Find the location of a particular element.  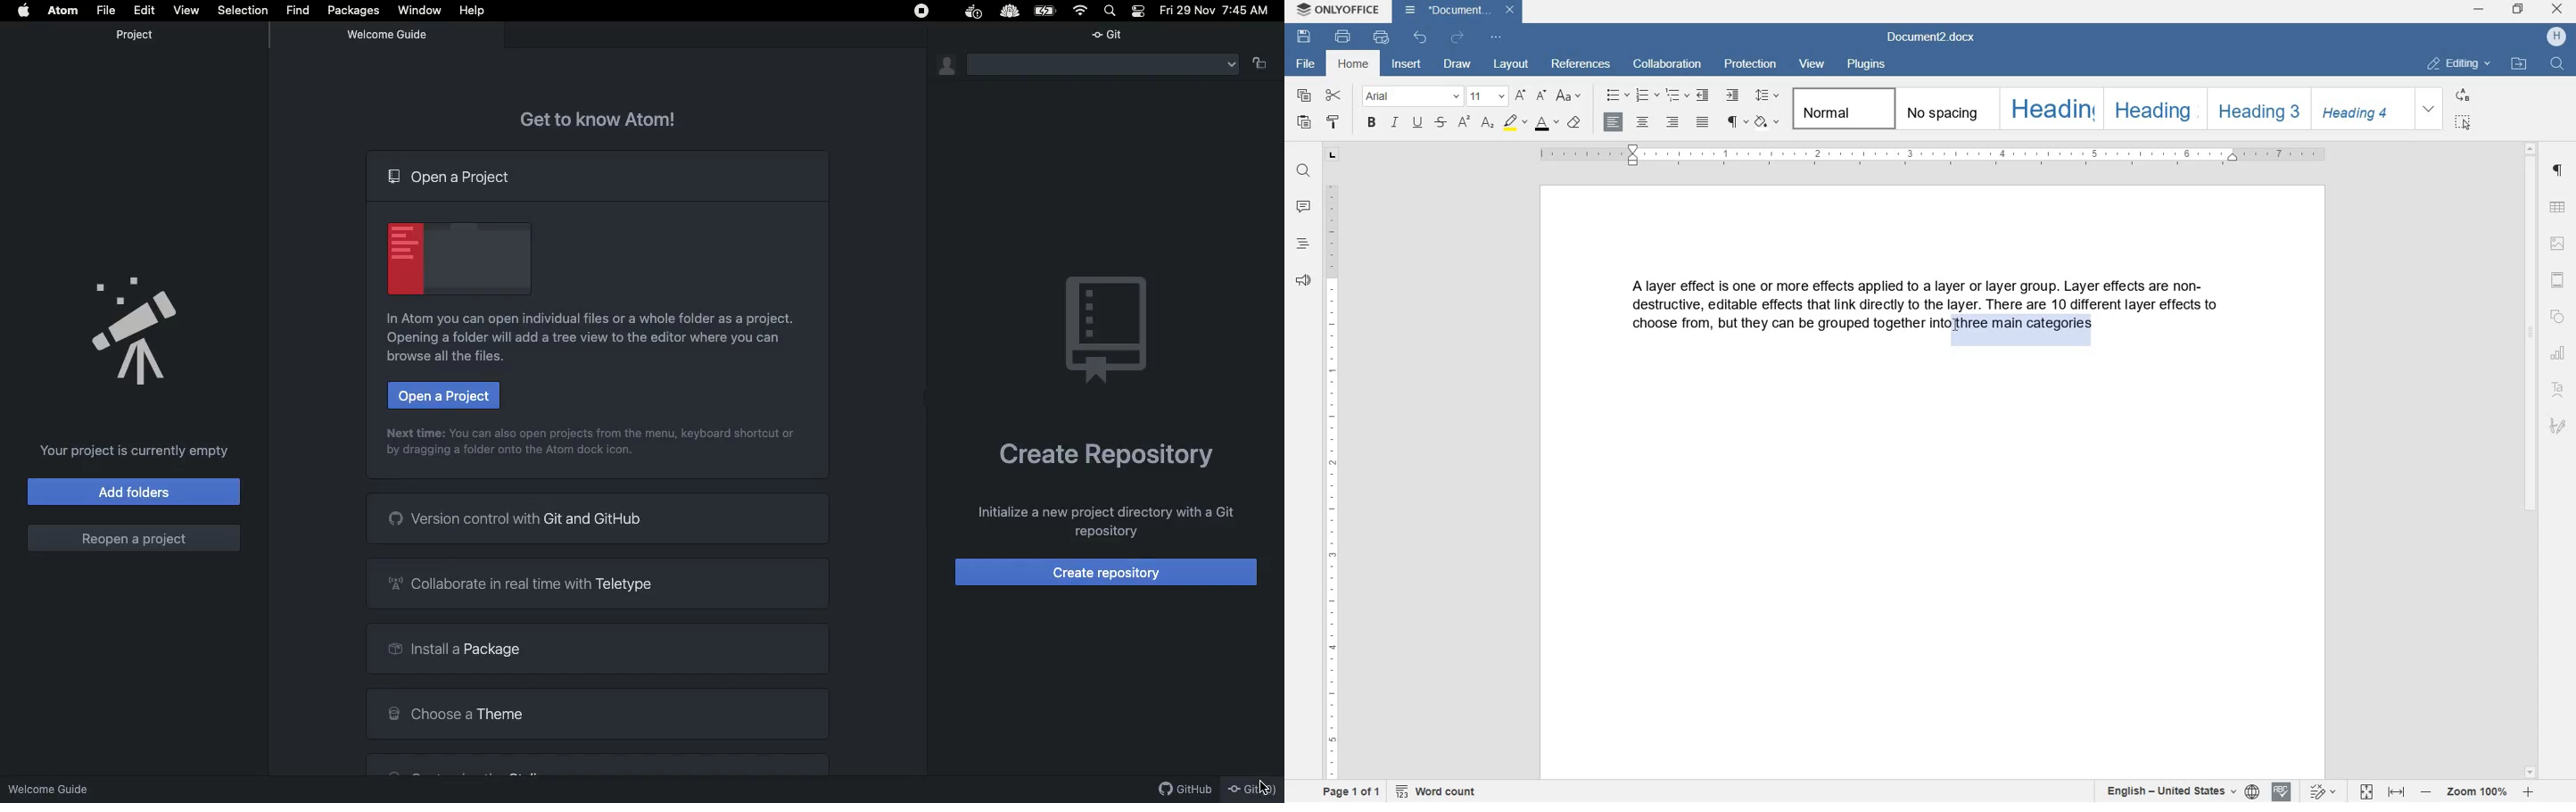

justified is located at coordinates (1703, 122).